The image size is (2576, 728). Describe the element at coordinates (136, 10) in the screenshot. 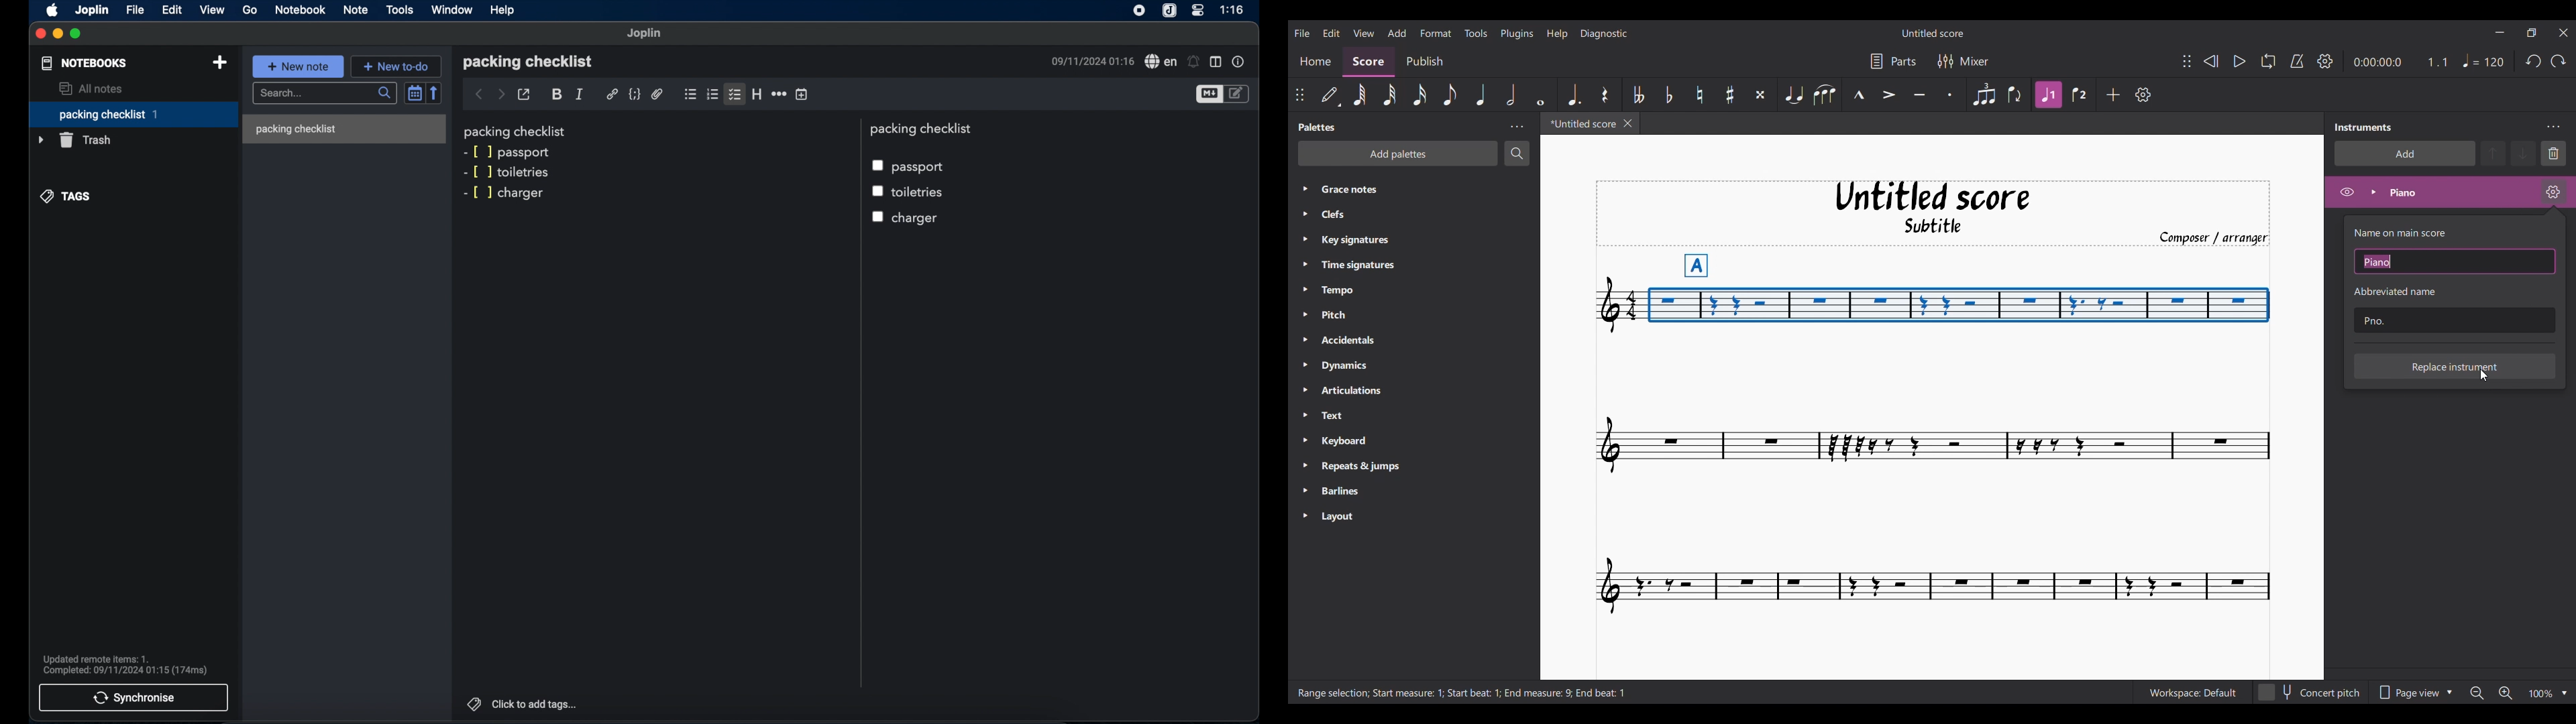

I see `file` at that location.